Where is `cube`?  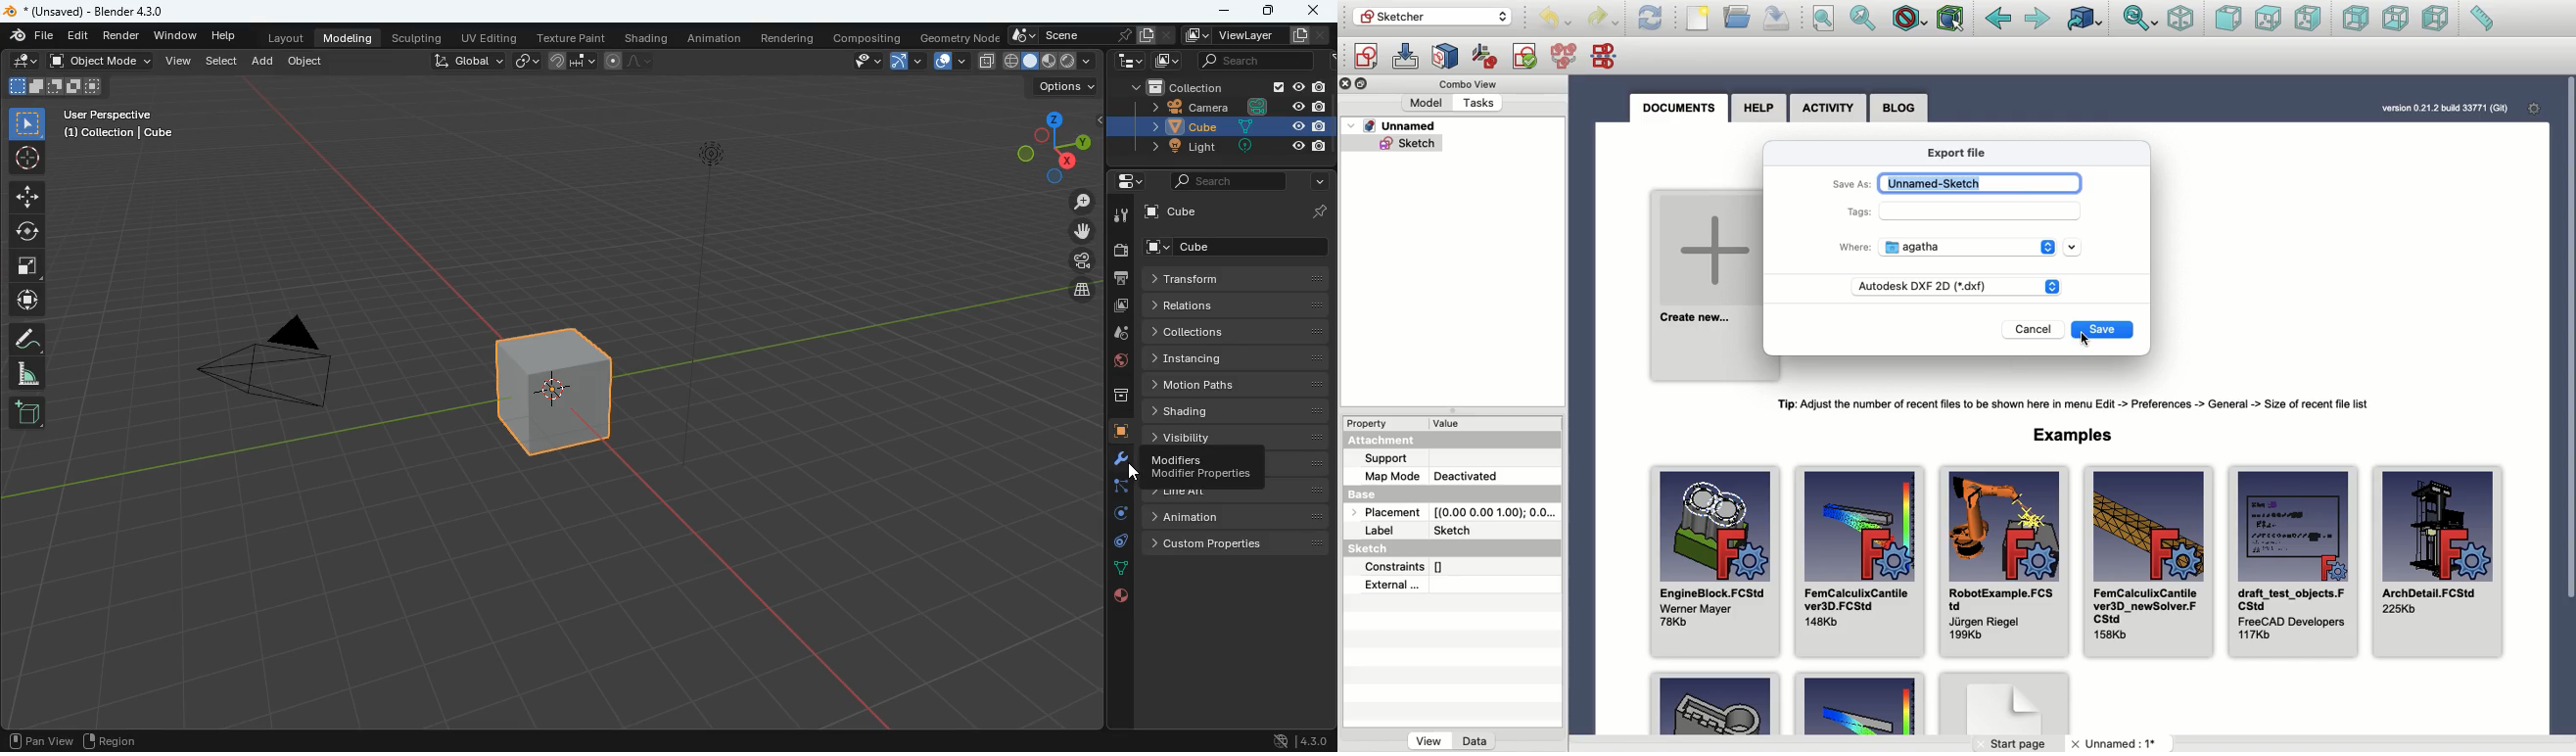
cube is located at coordinates (1231, 248).